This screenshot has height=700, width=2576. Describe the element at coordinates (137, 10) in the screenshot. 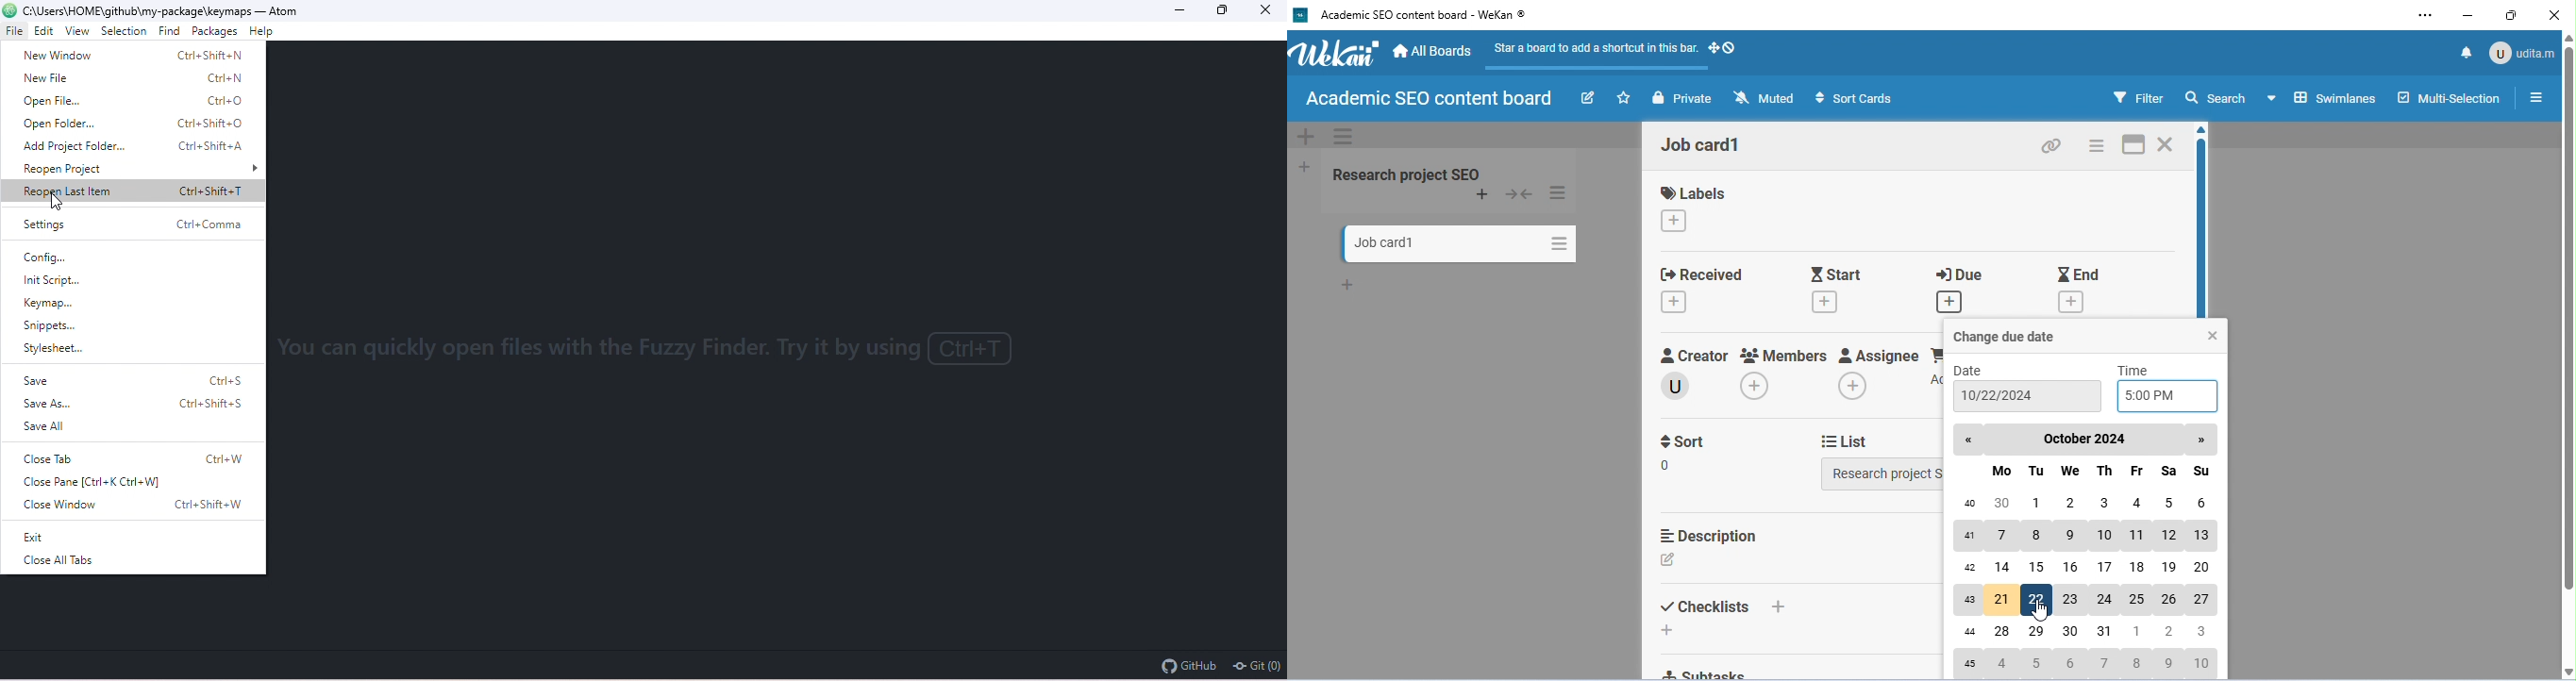

I see `c\Users\HOME\github\my-package\keymaps` at that location.